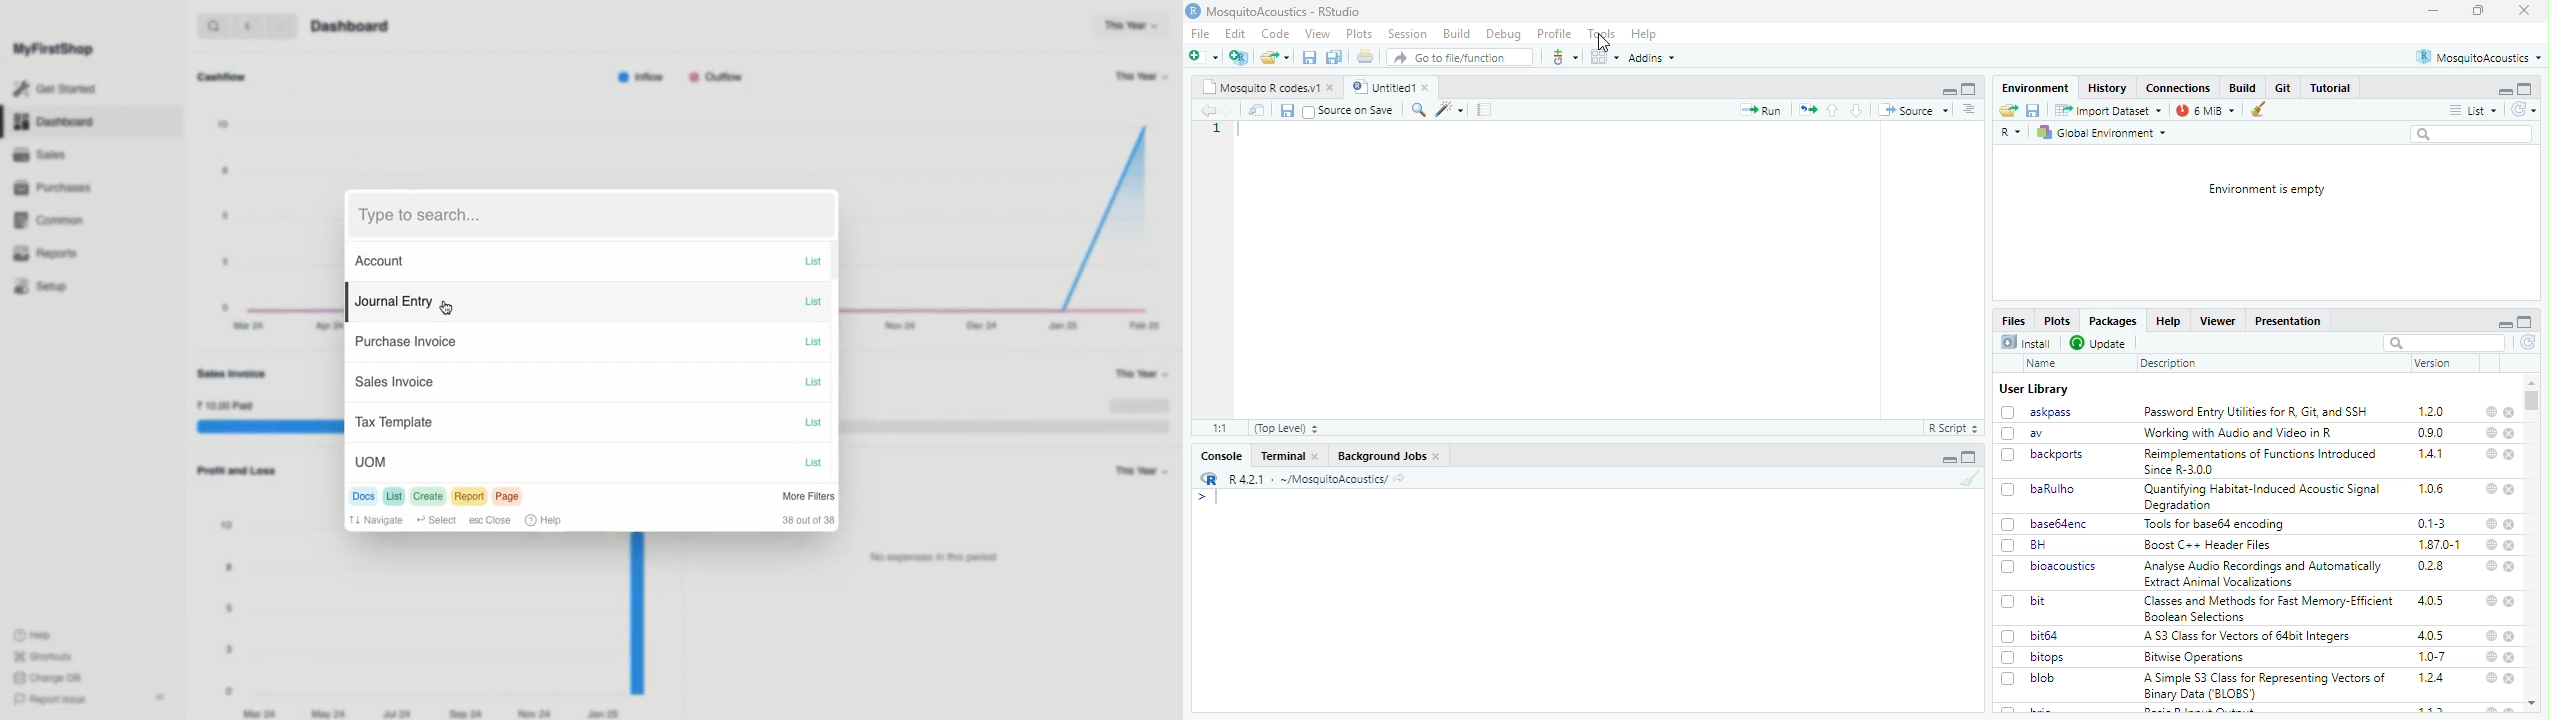 The width and height of the screenshot is (2576, 728). I want to click on close, so click(2509, 455).